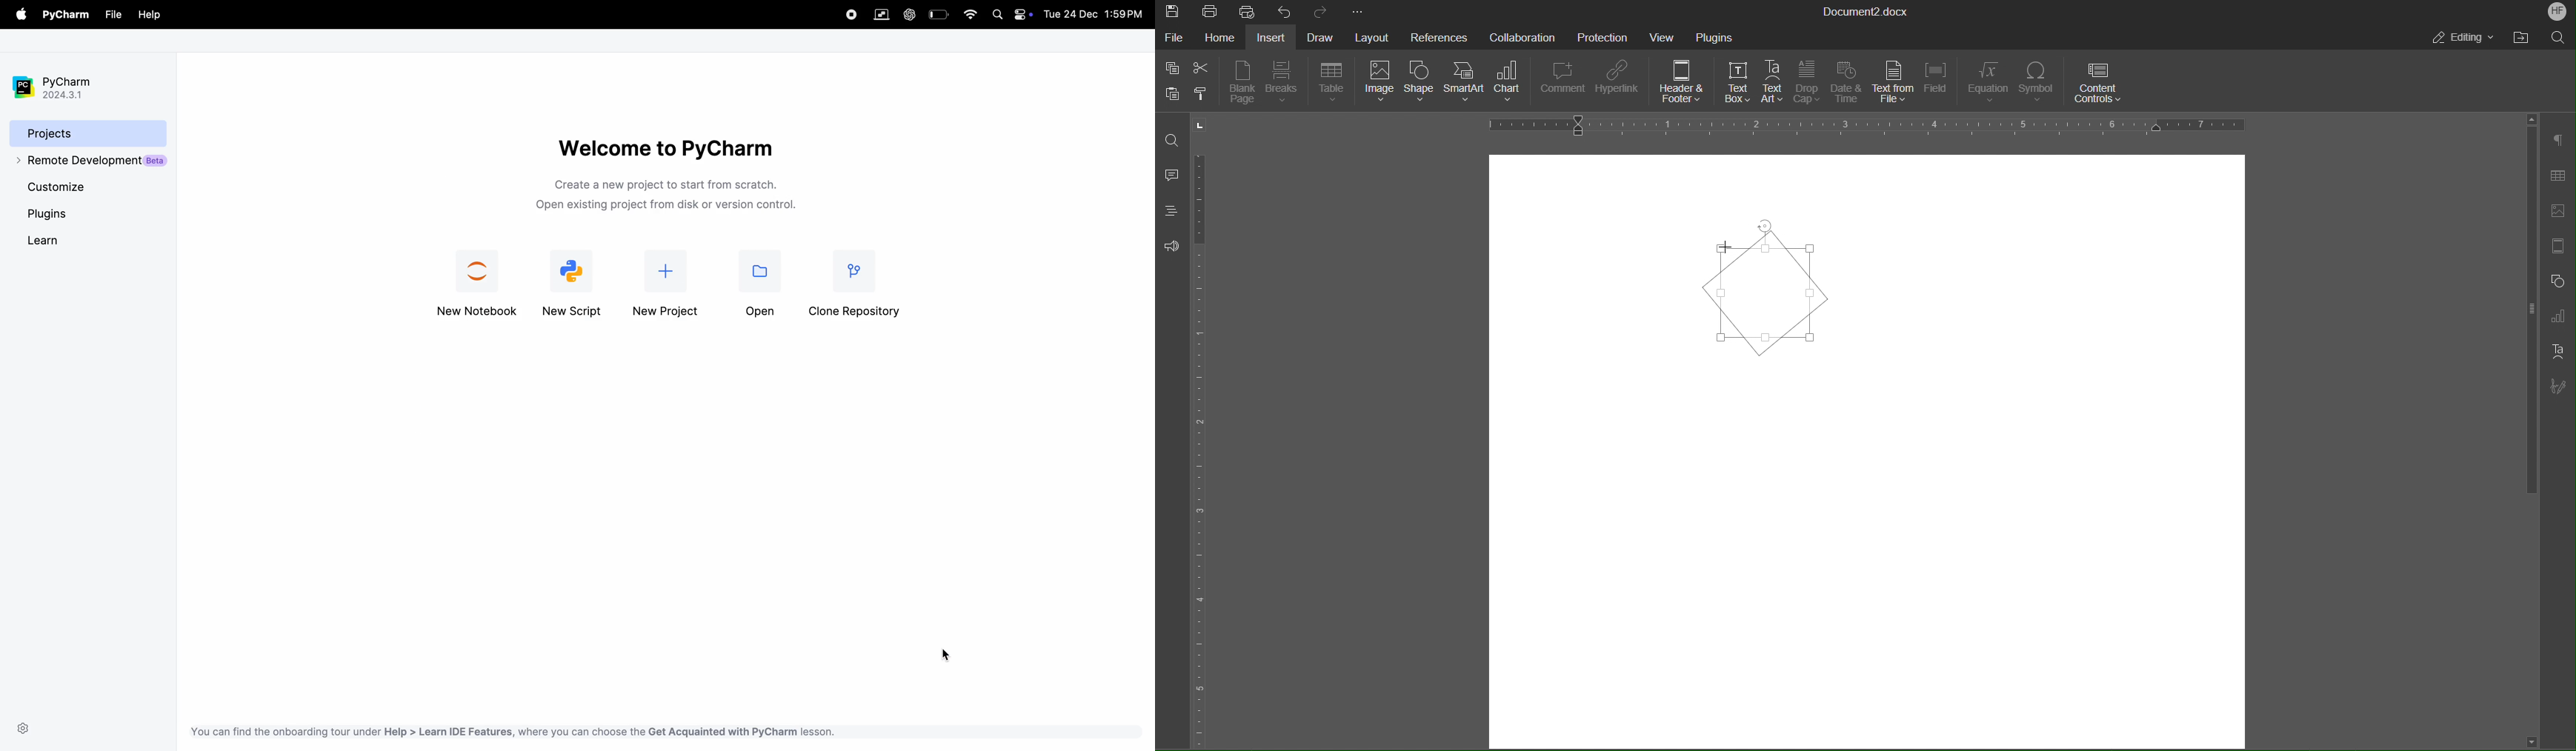 This screenshot has width=2576, height=756. I want to click on Textbox, so click(1762, 283).